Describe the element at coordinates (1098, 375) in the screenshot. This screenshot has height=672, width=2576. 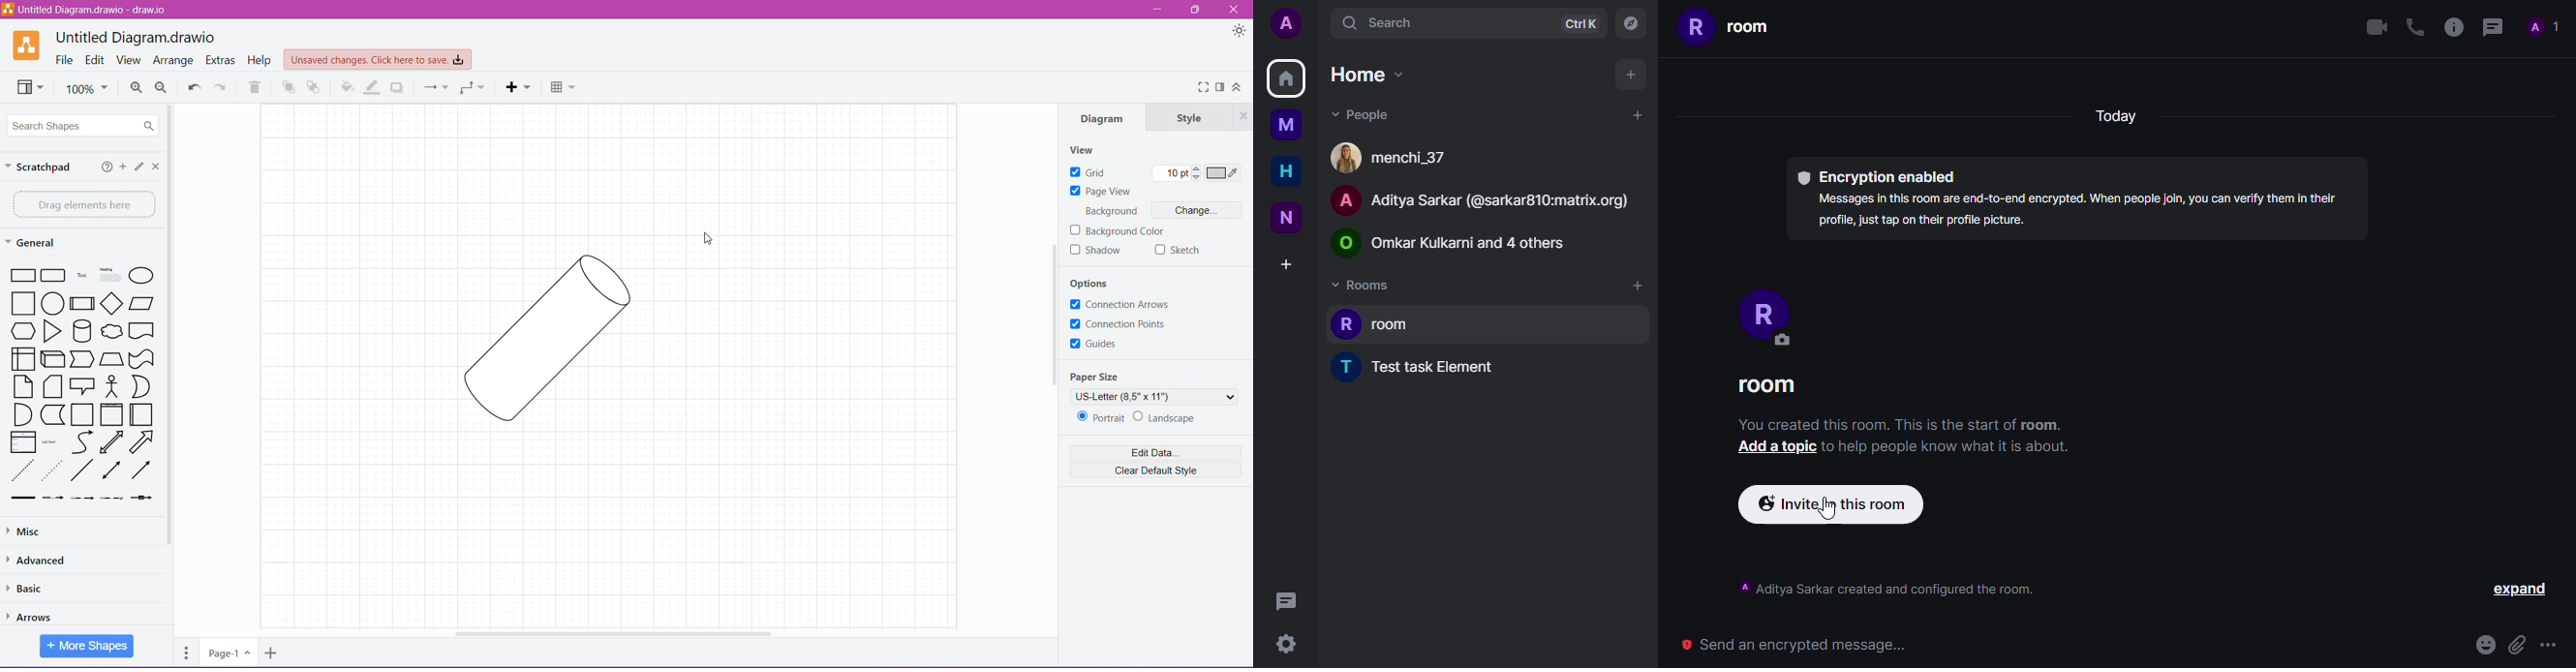
I see `Paper Size` at that location.